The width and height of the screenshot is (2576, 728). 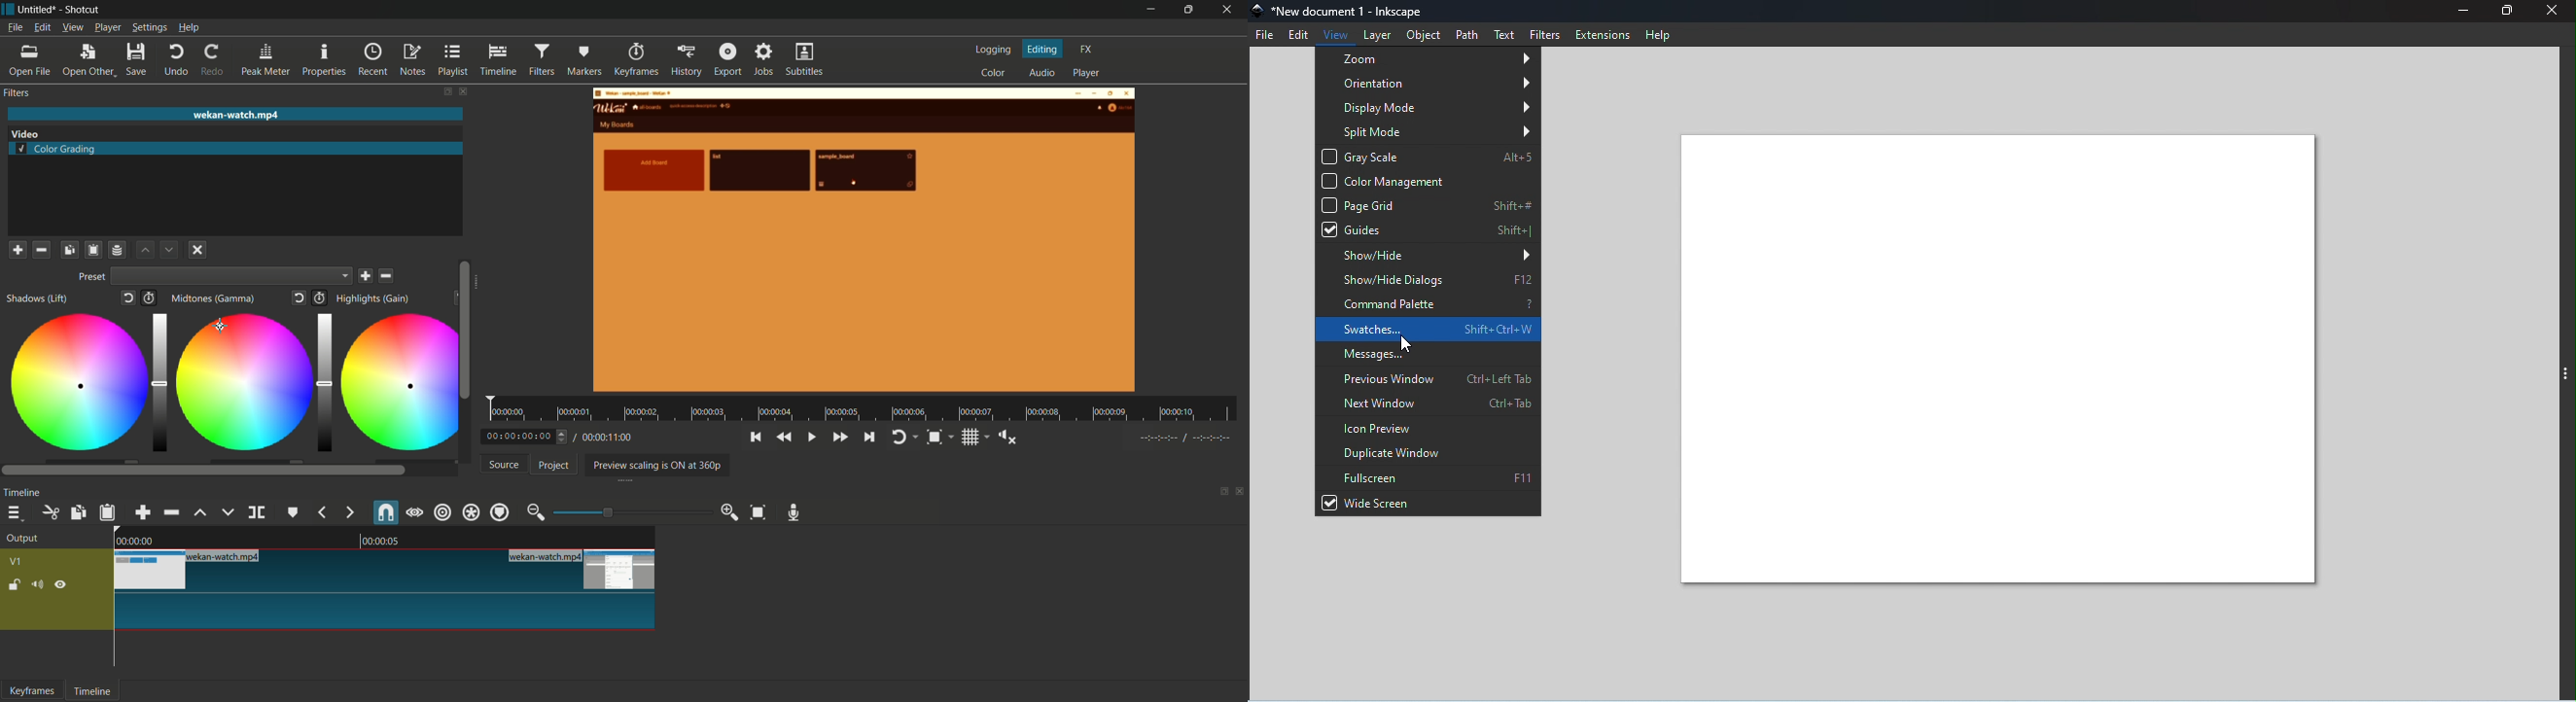 I want to click on Wide screen, so click(x=1429, y=504).